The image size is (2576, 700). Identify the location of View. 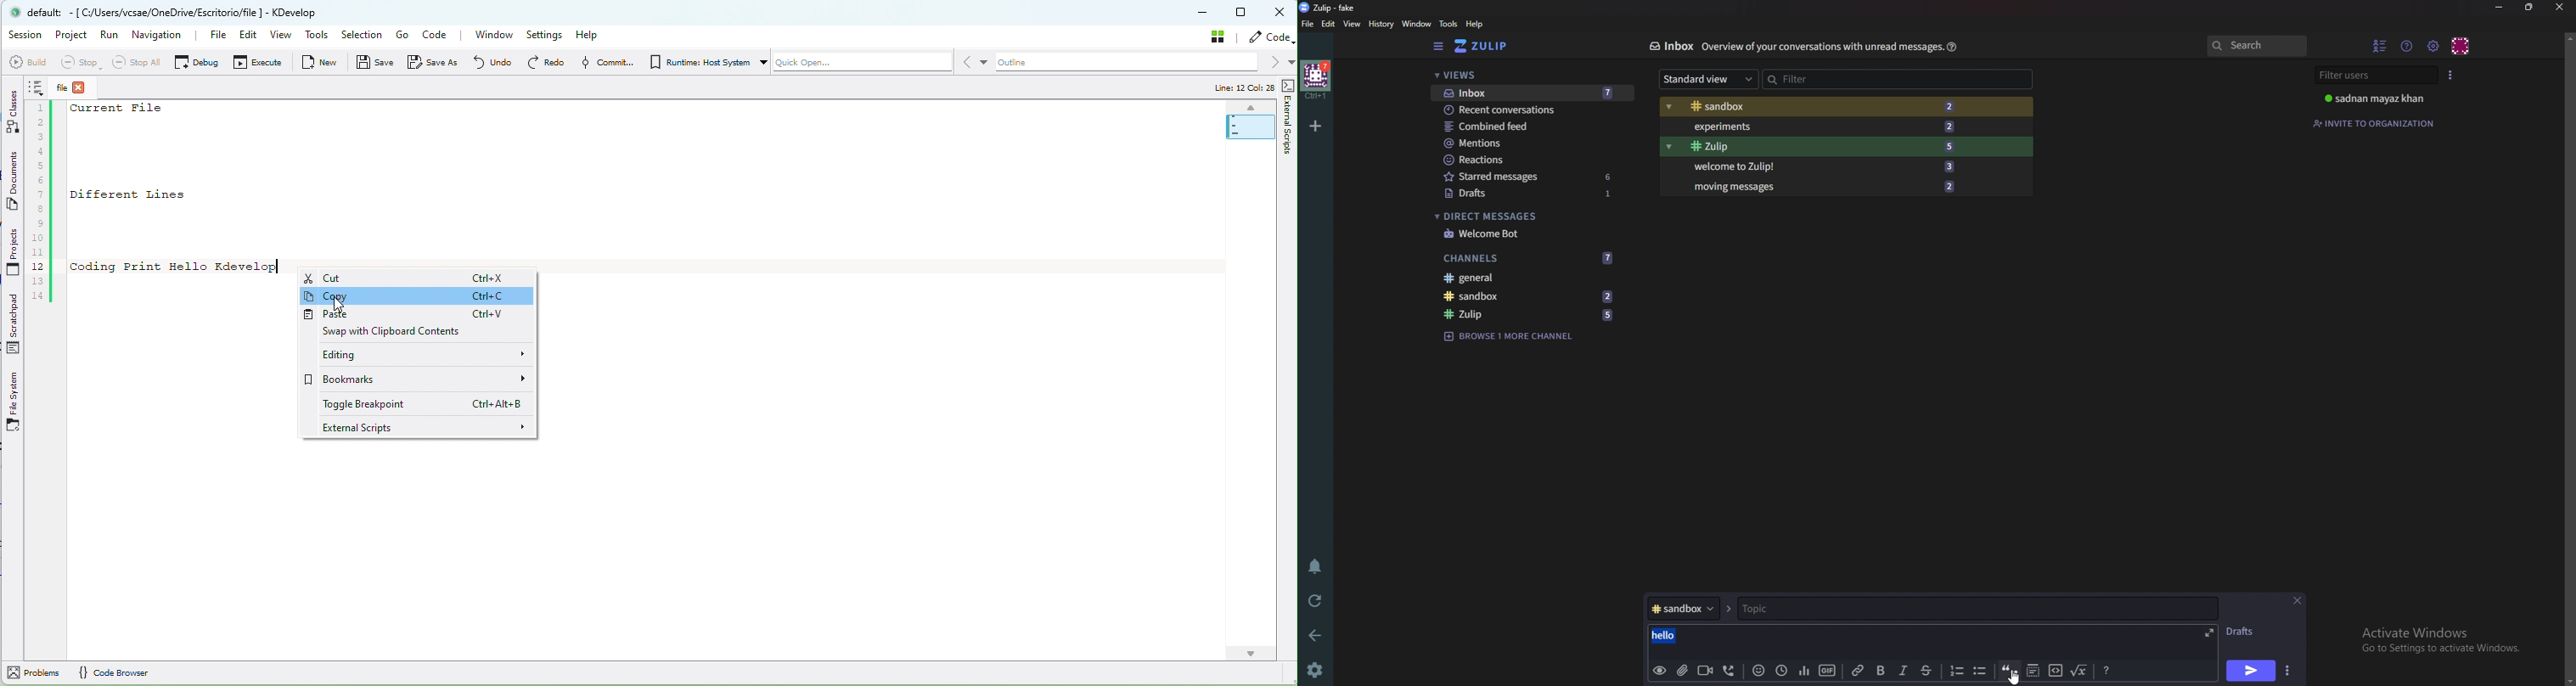
(283, 37).